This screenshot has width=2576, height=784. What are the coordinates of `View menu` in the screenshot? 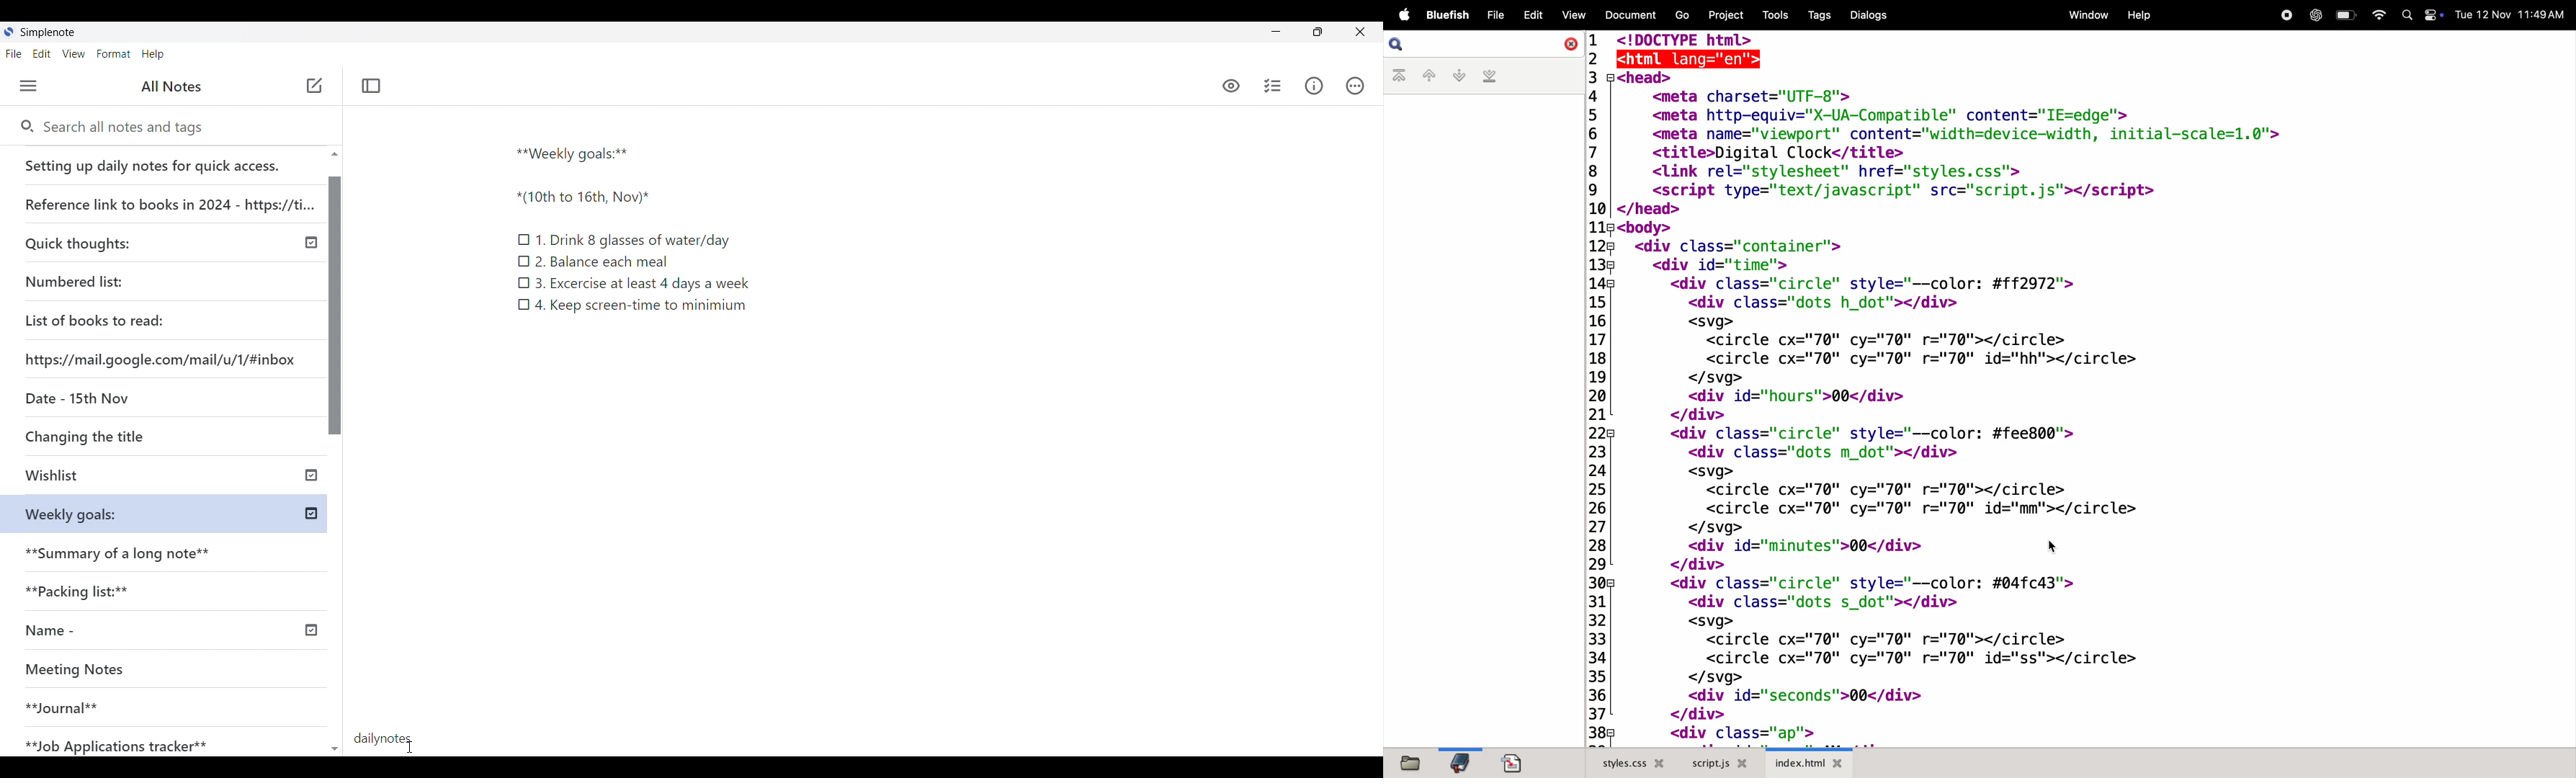 It's located at (73, 54).